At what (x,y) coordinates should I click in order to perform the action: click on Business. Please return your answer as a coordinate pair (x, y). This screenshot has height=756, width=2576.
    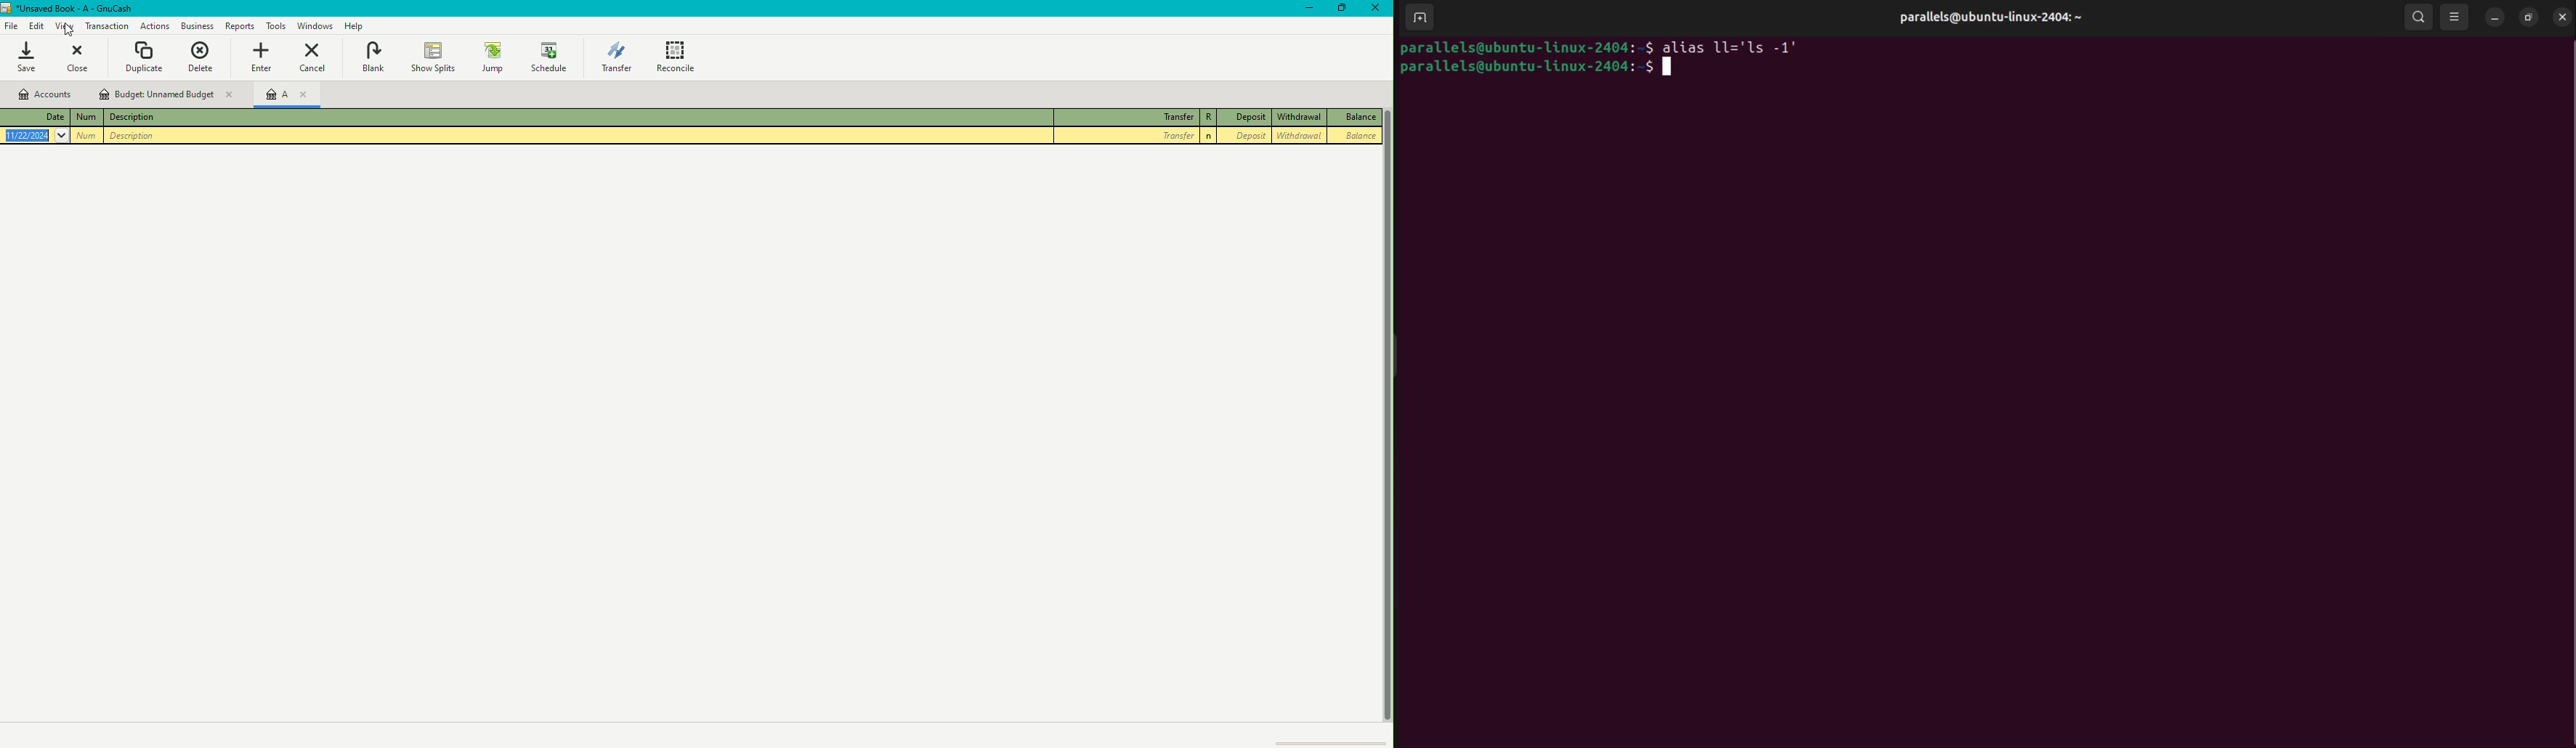
    Looking at the image, I should click on (196, 27).